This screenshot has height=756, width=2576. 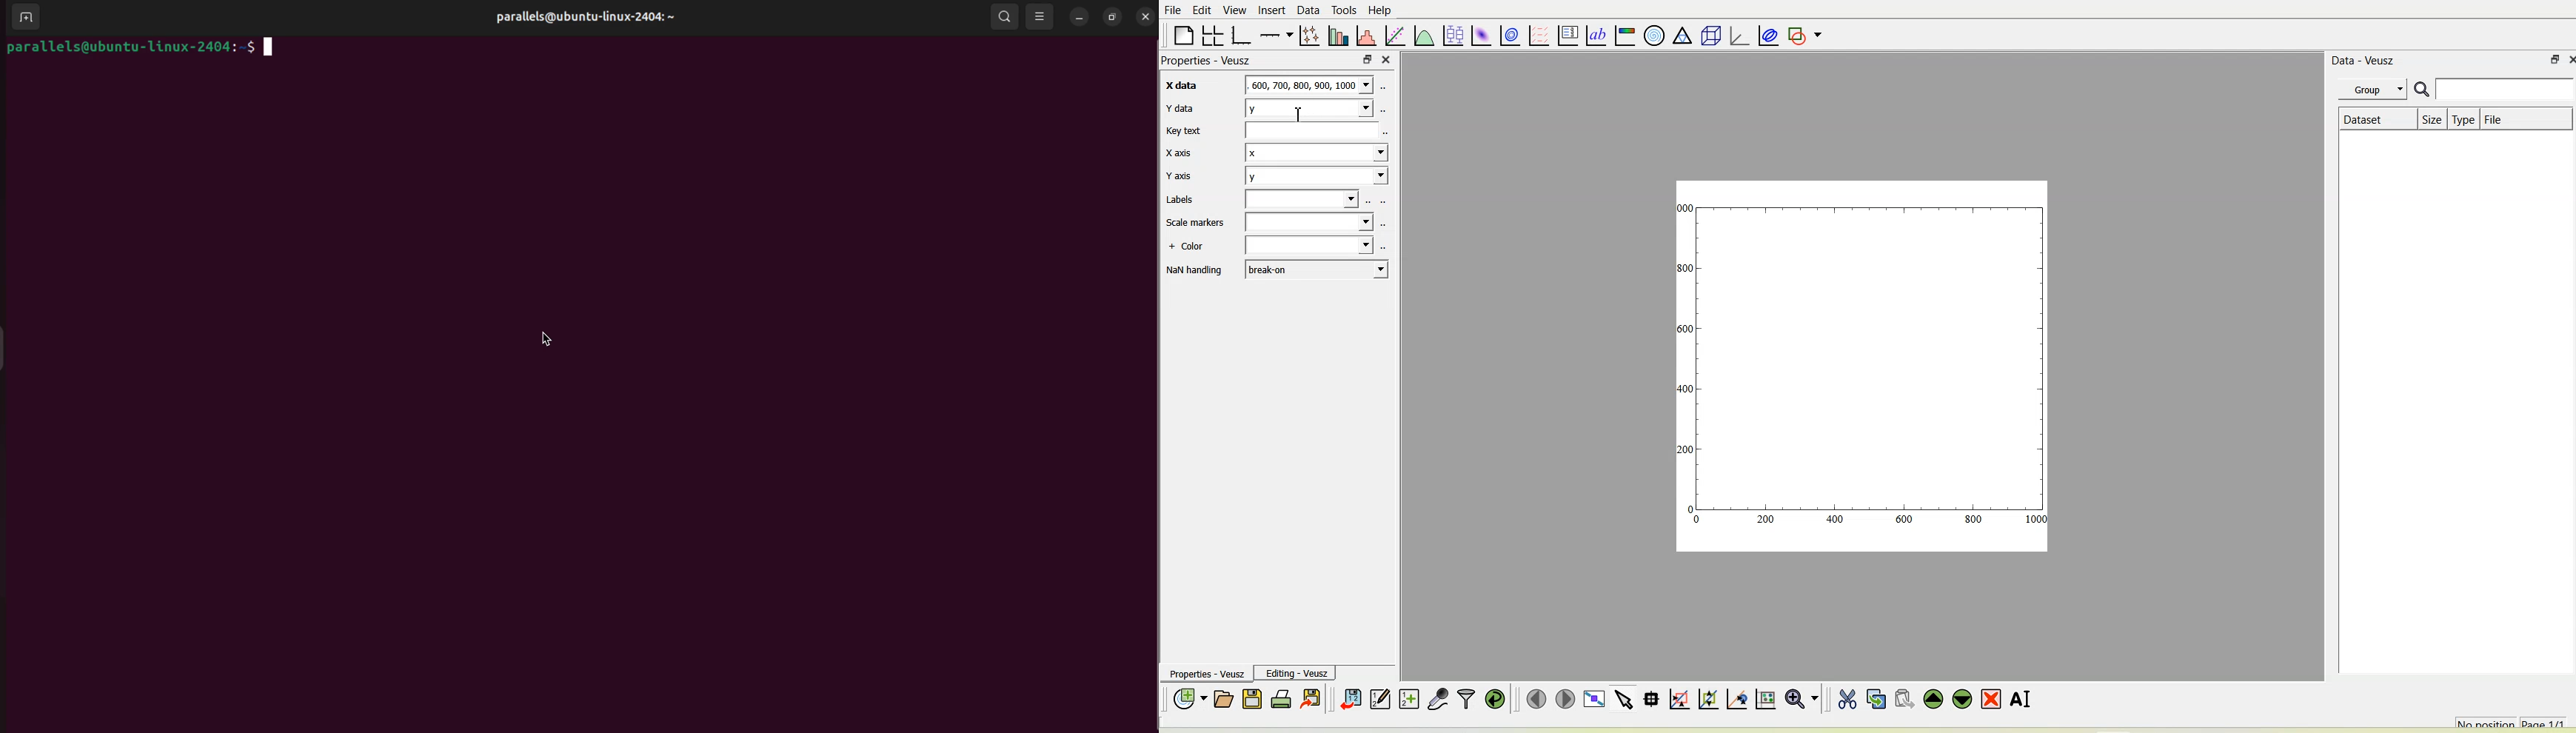 I want to click on 400, so click(x=1686, y=387).